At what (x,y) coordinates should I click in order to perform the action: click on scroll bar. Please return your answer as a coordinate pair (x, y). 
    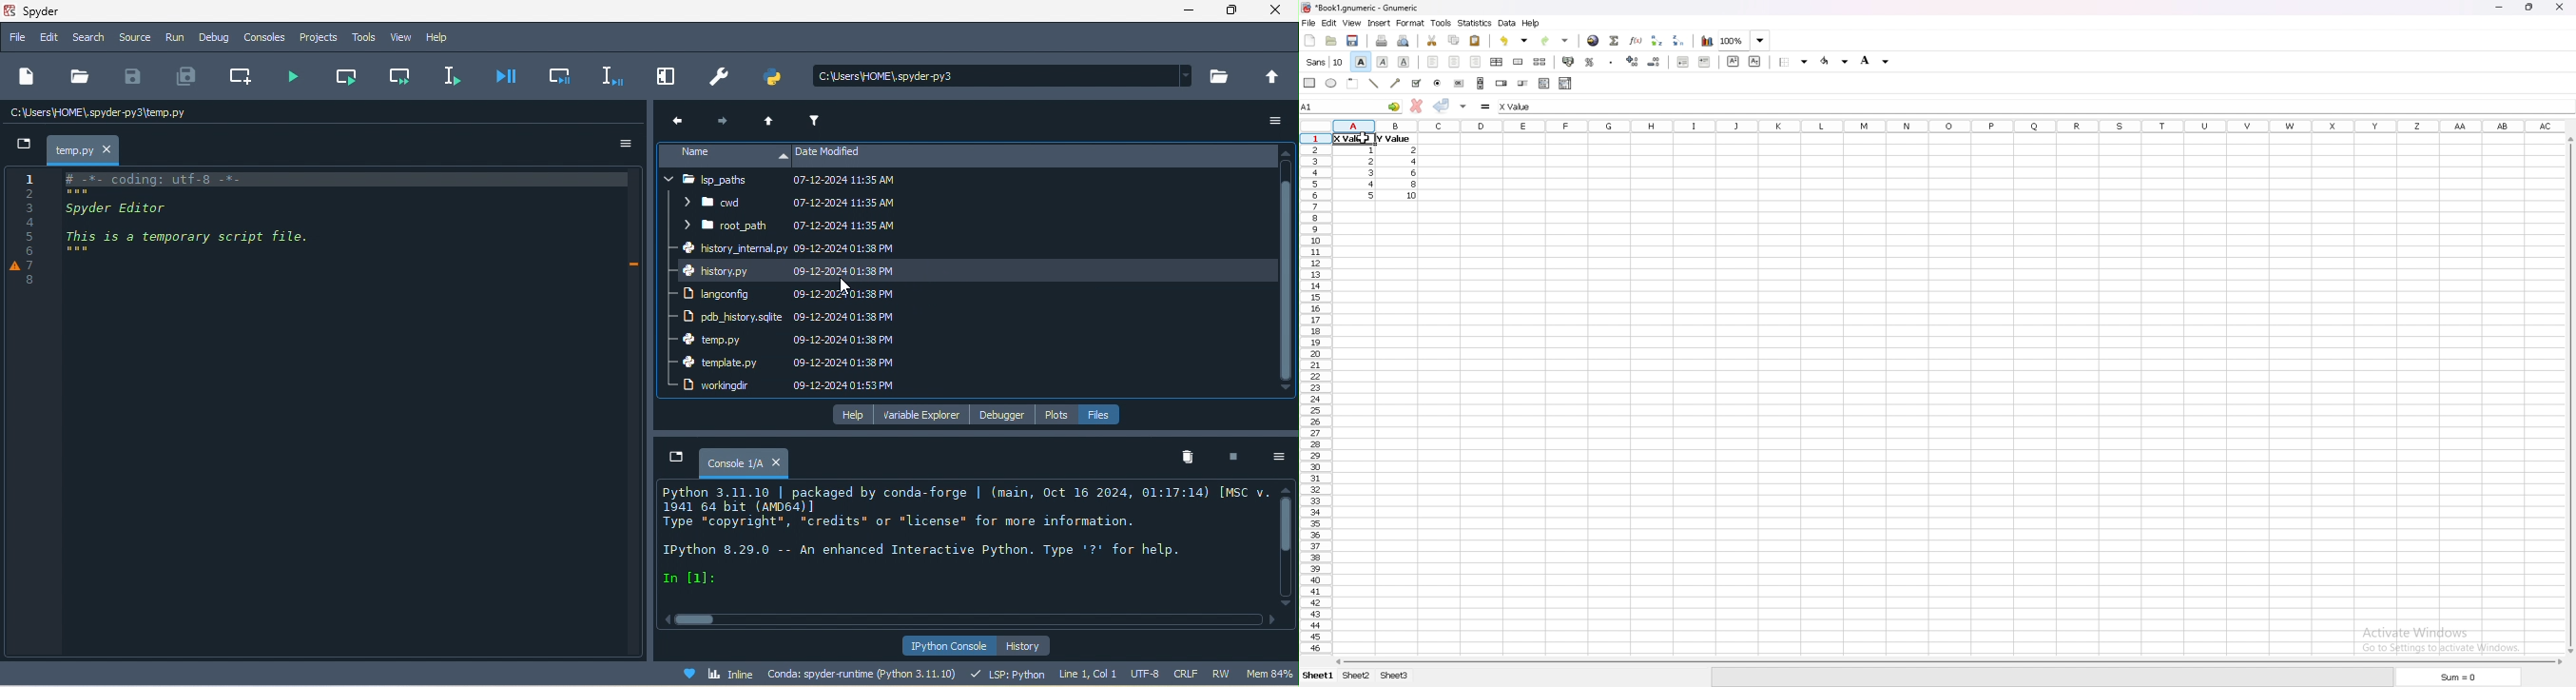
    Looking at the image, I should click on (1947, 662).